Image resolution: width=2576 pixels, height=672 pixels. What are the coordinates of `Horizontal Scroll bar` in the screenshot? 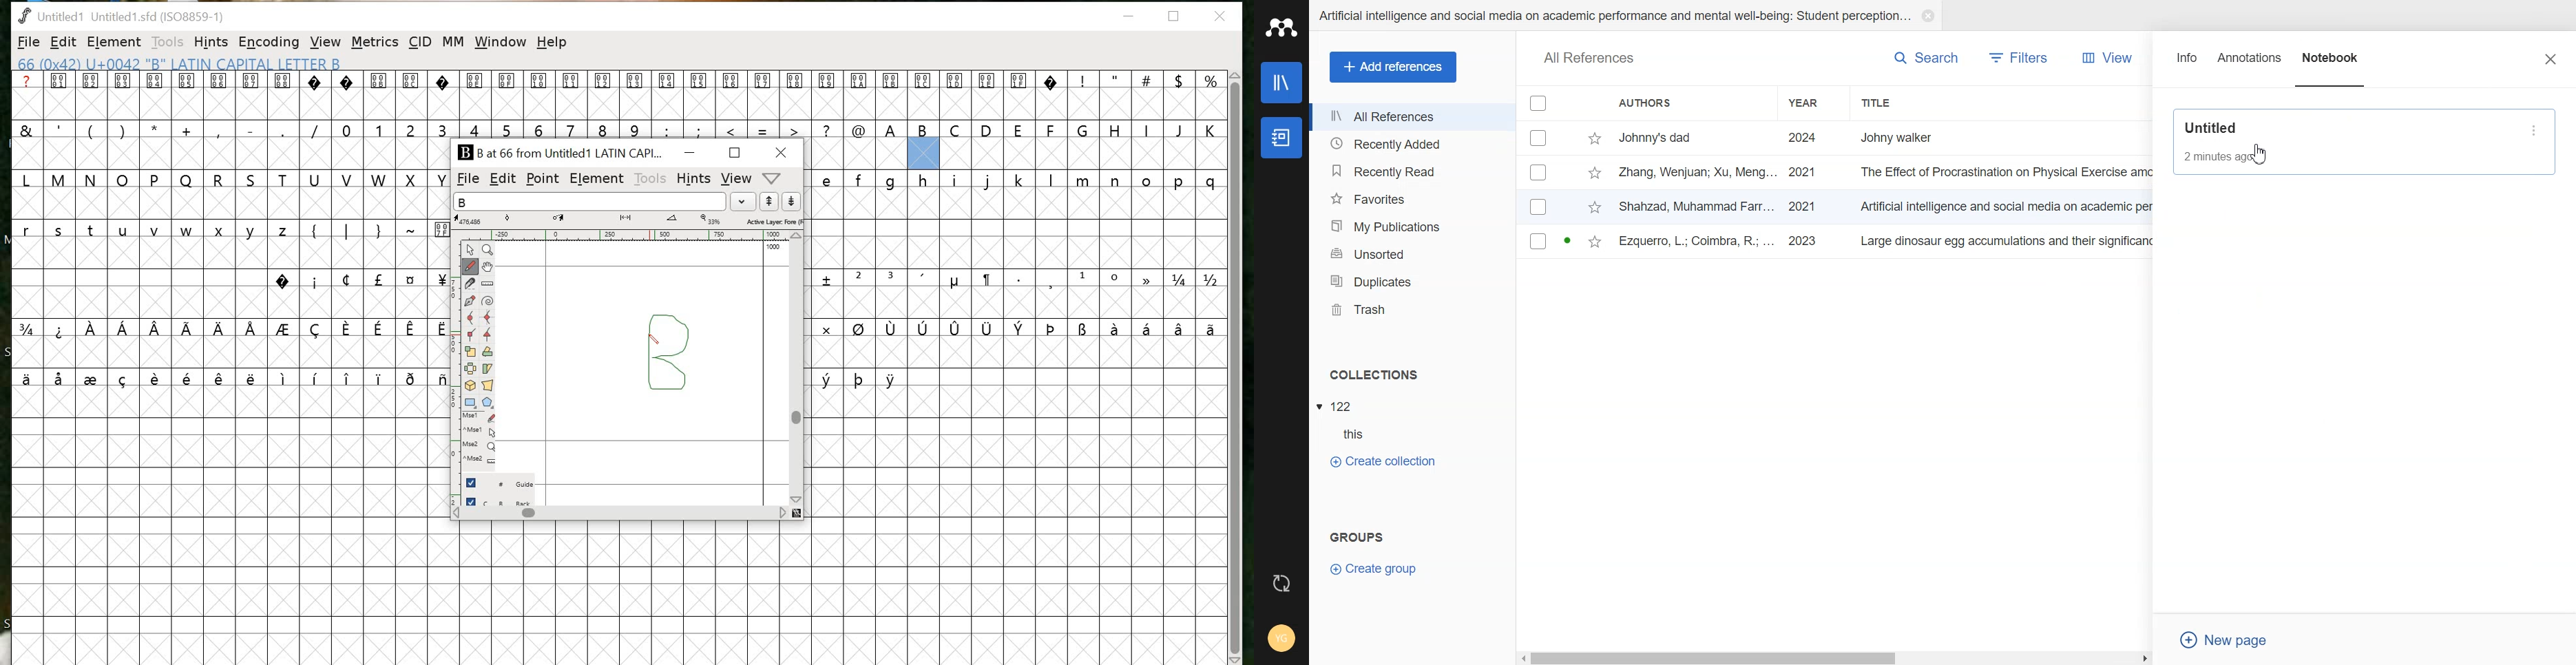 It's located at (1836, 657).